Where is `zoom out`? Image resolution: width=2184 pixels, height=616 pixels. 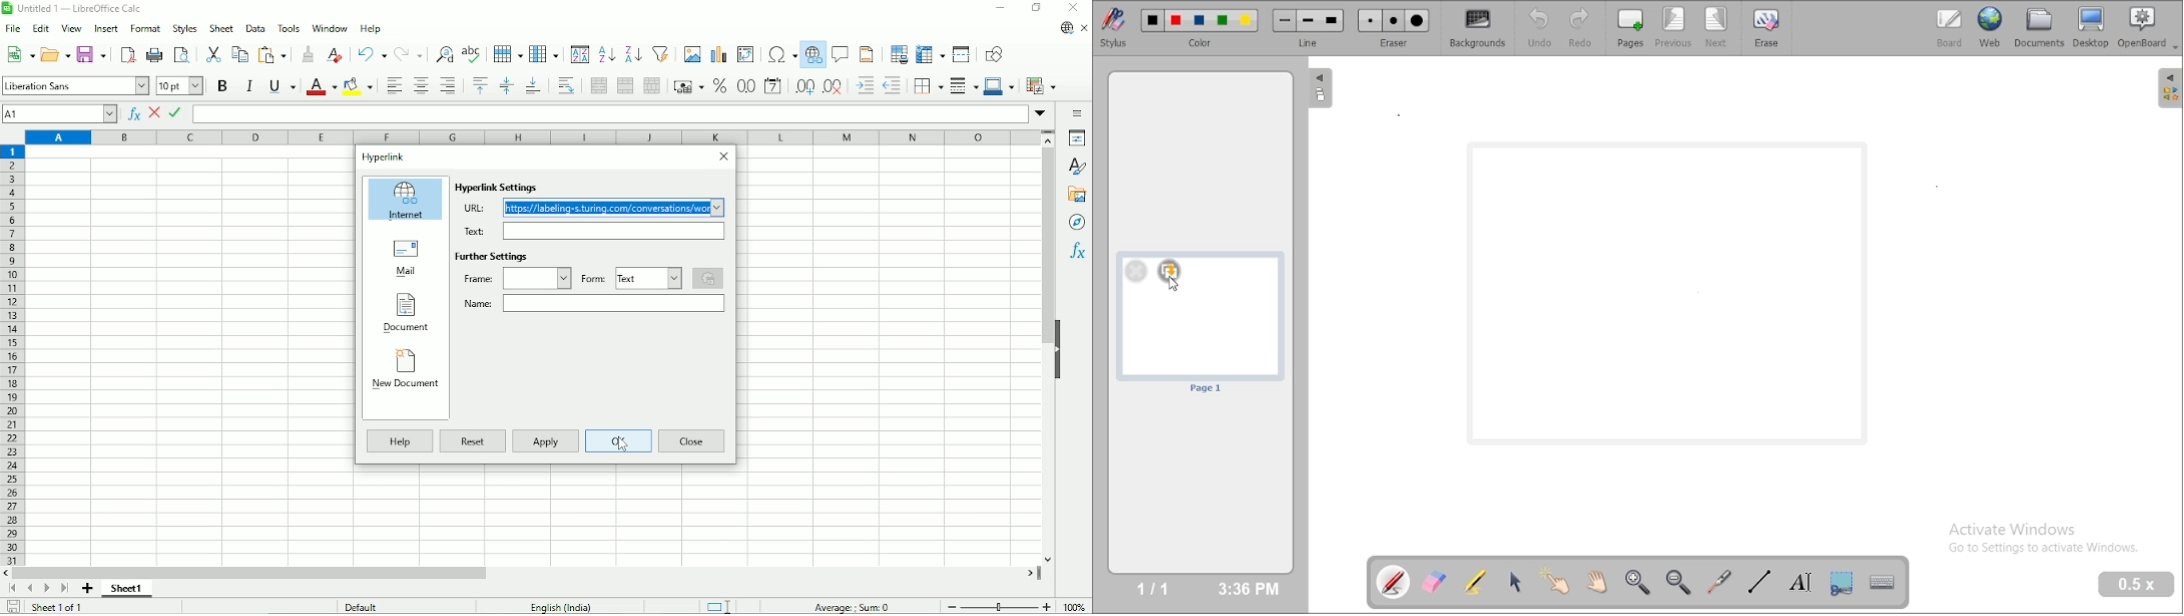
zoom out is located at coordinates (1680, 582).